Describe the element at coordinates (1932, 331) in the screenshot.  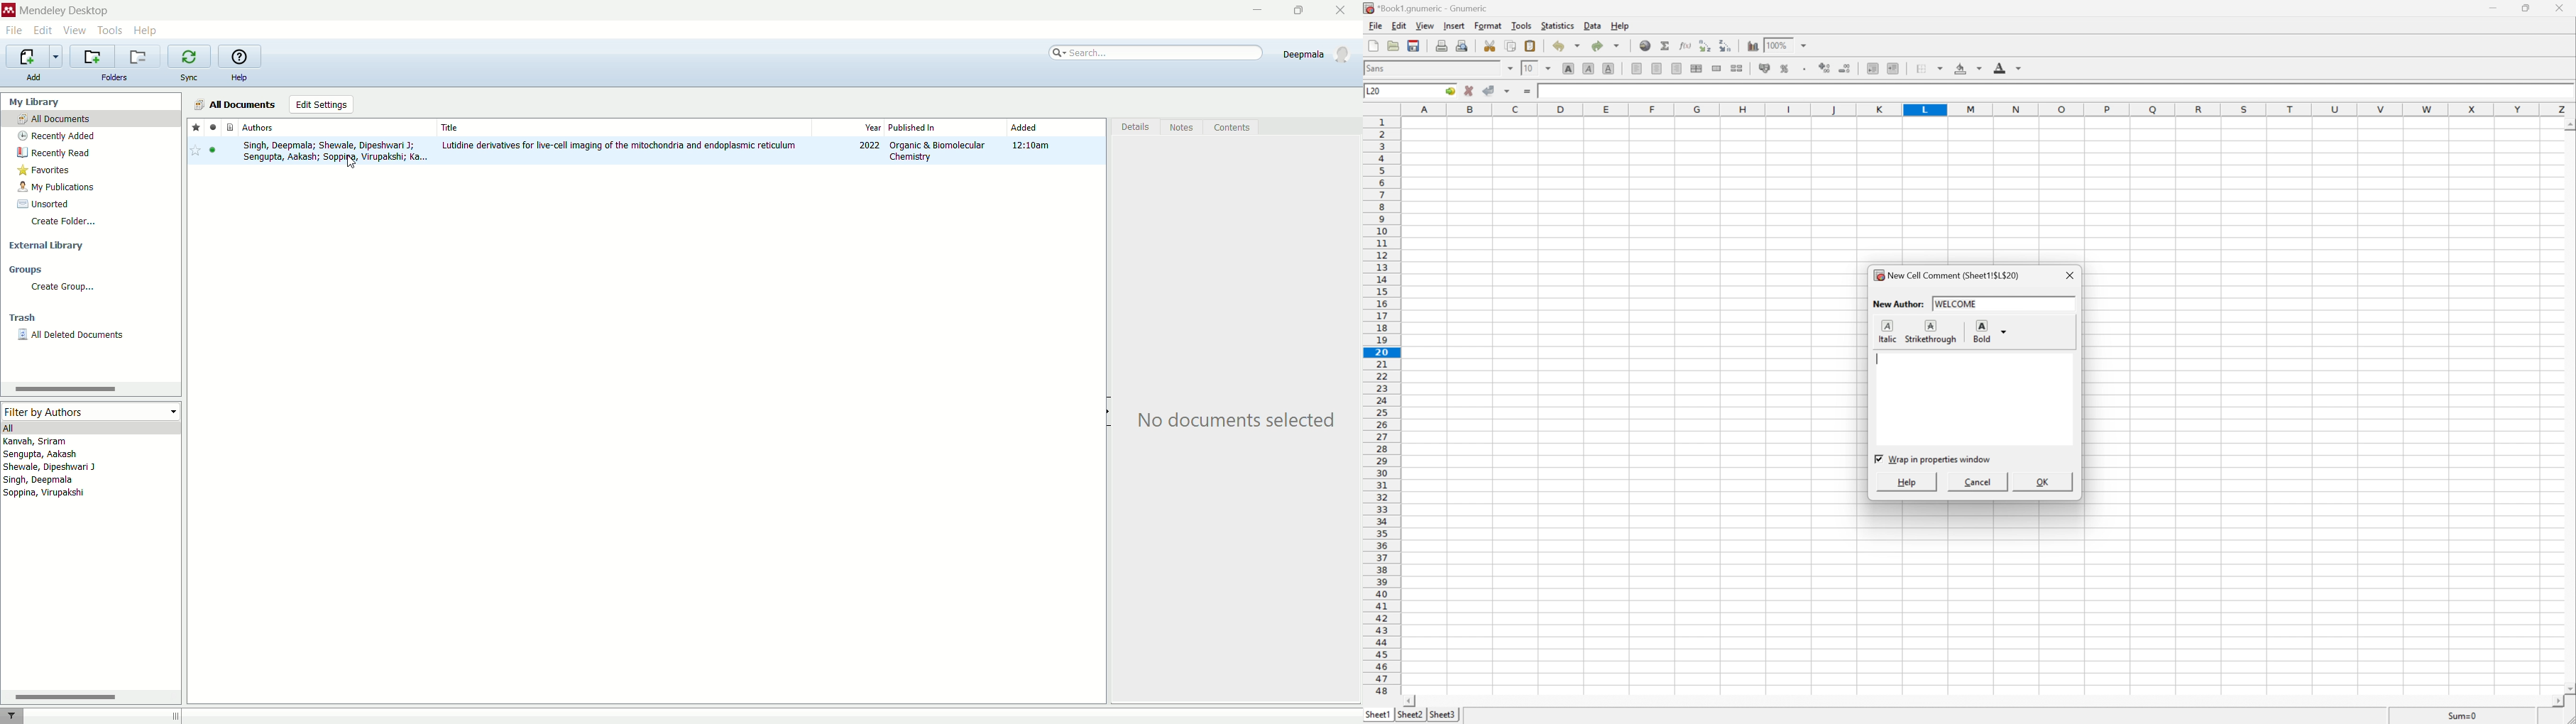
I see `Strikethrough` at that location.